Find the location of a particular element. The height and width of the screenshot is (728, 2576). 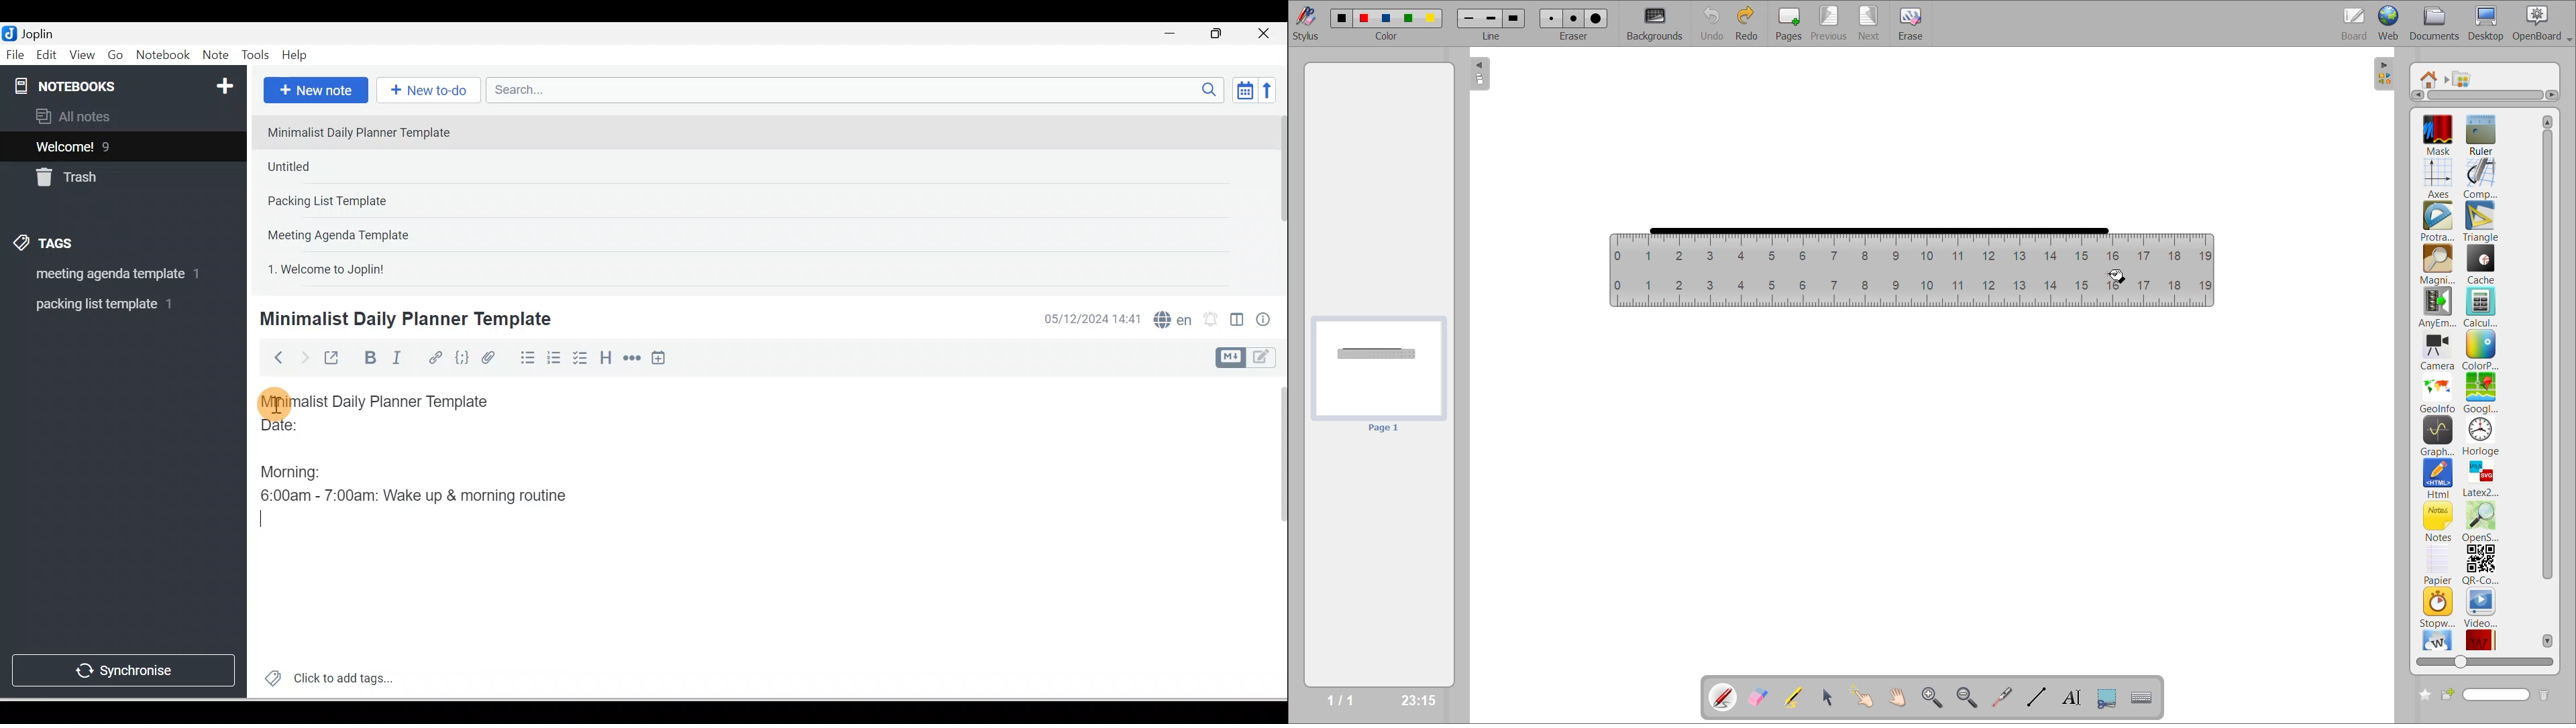

Notebook is located at coordinates (162, 56).